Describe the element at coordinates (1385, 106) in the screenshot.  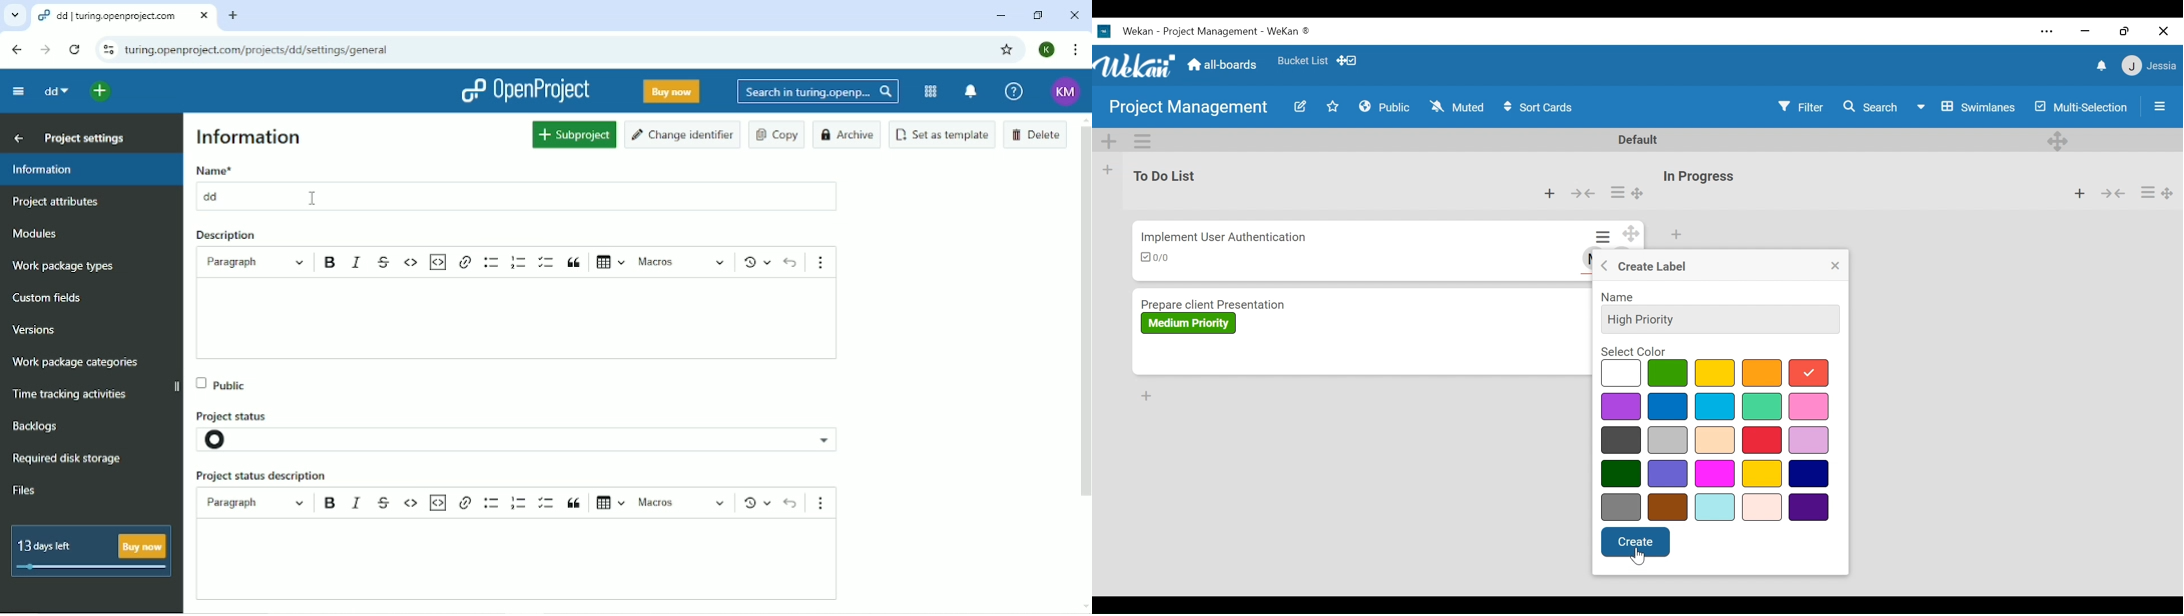
I see `Public` at that location.